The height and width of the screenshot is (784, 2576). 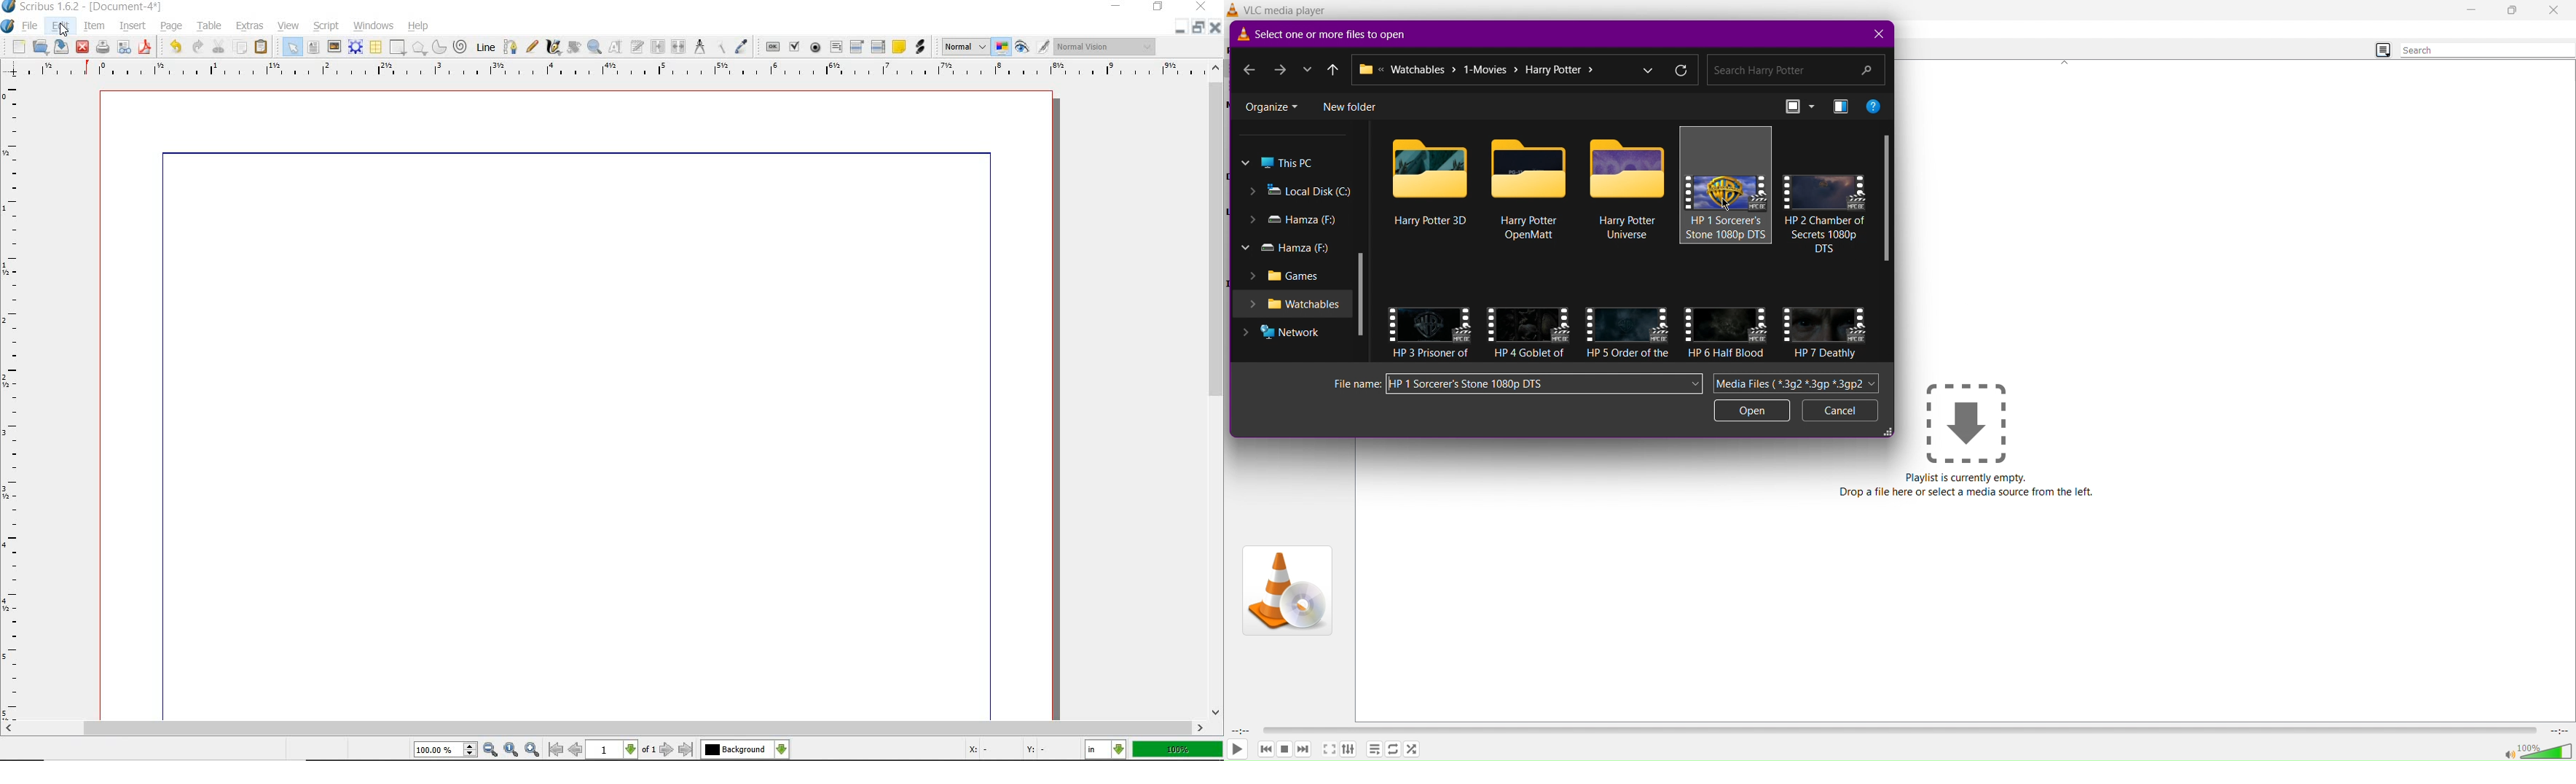 What do you see at coordinates (334, 47) in the screenshot?
I see `image frame` at bounding box center [334, 47].